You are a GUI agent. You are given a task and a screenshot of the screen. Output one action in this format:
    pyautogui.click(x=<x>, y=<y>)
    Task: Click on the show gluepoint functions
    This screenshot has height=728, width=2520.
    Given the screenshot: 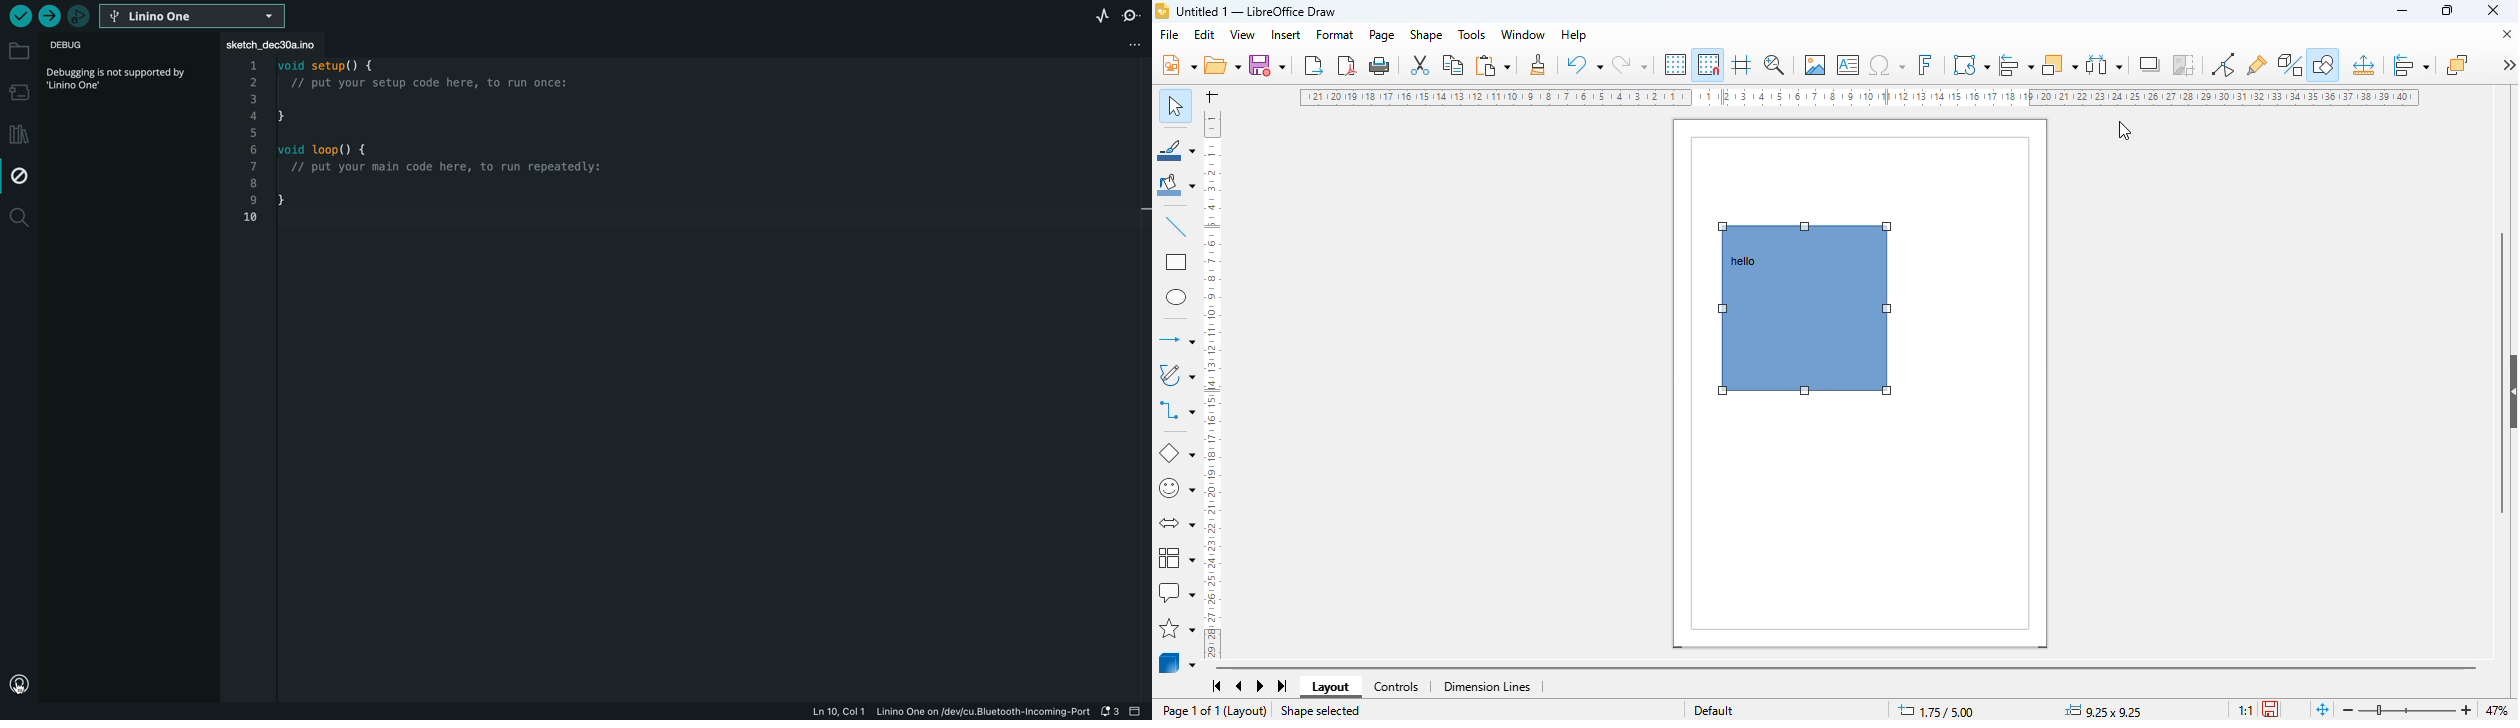 What is the action you would take?
    pyautogui.click(x=2257, y=65)
    